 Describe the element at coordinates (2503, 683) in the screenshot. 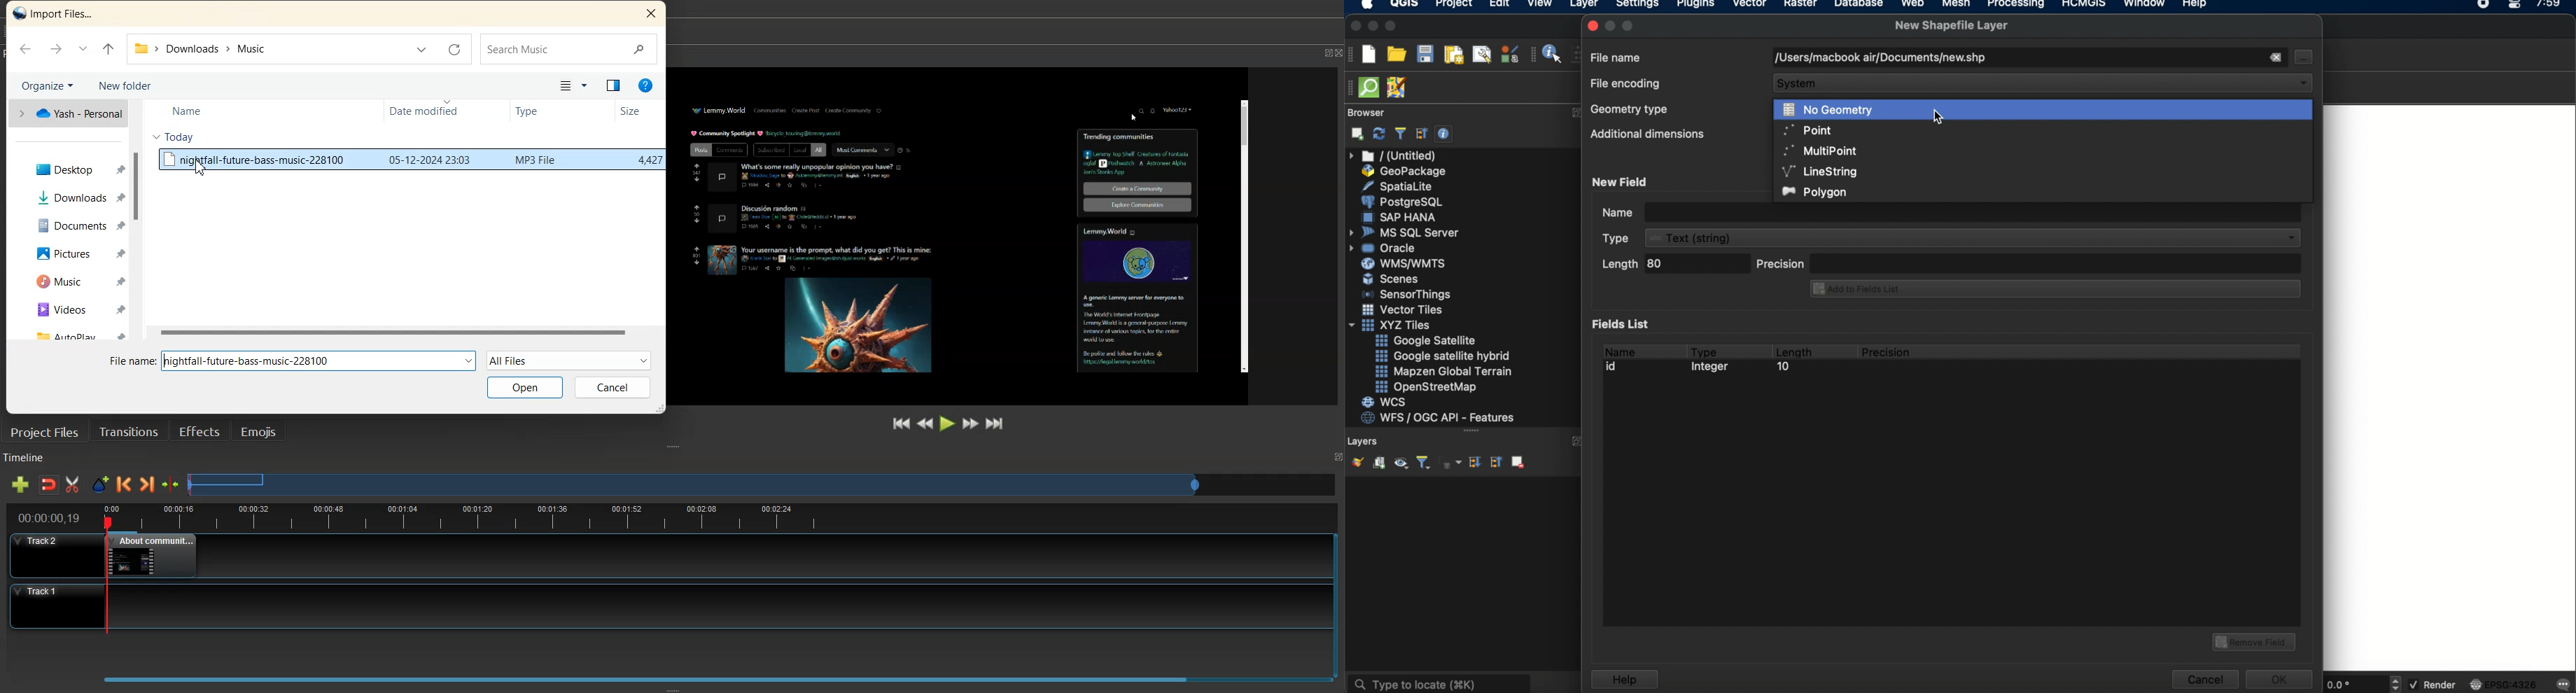

I see `current crs` at that location.